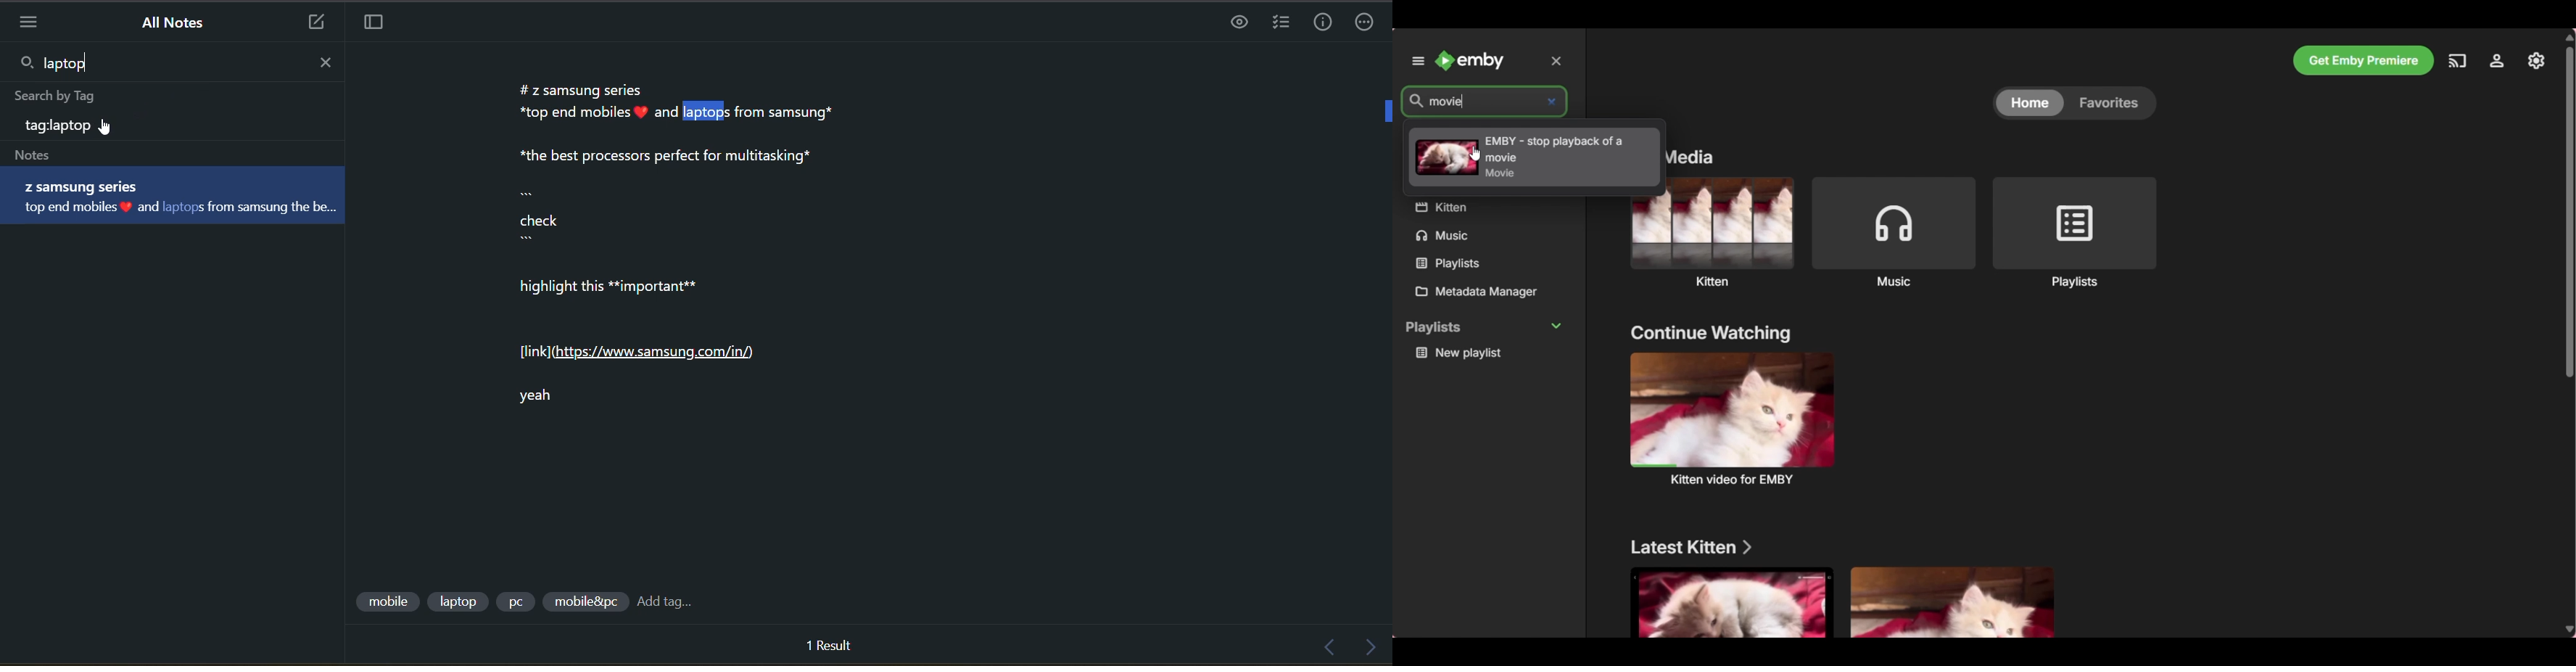 The image size is (2576, 672). What do you see at coordinates (1953, 601) in the screenshot?
I see `Media under section mentioned above` at bounding box center [1953, 601].